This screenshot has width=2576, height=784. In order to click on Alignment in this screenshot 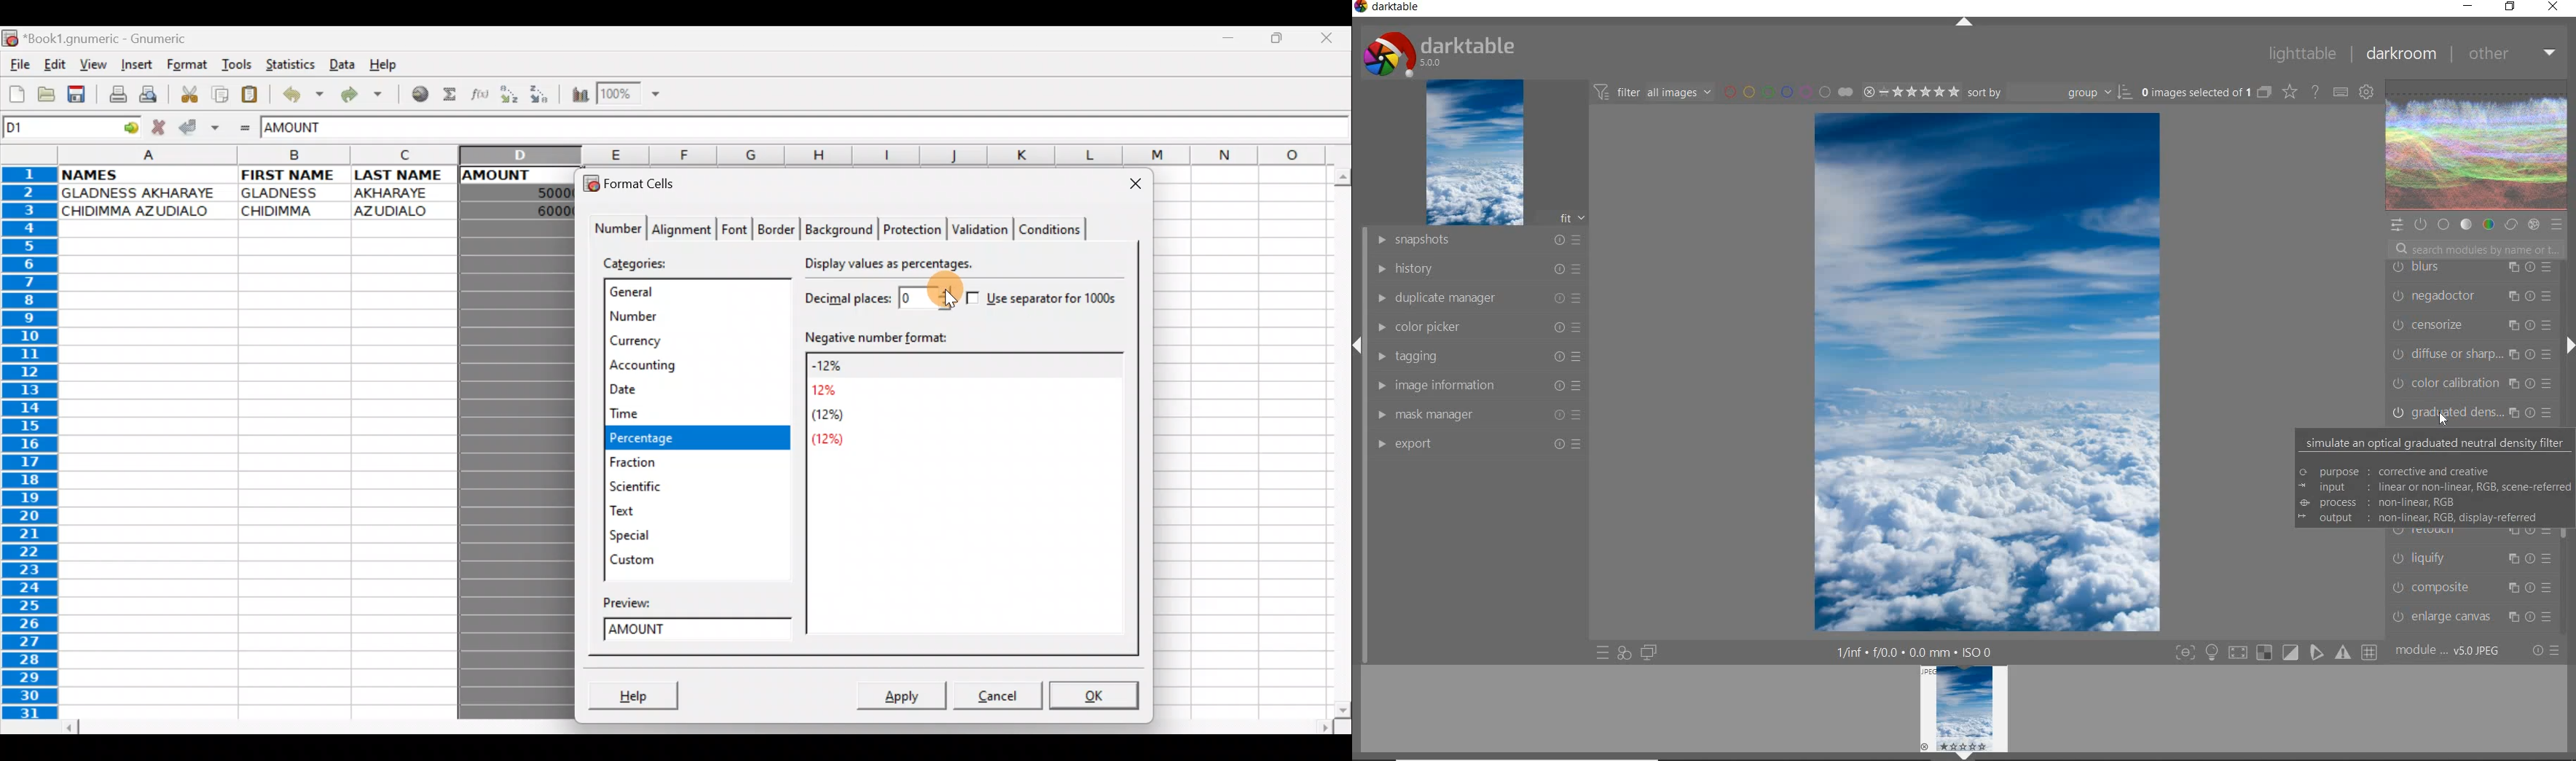, I will do `click(684, 228)`.